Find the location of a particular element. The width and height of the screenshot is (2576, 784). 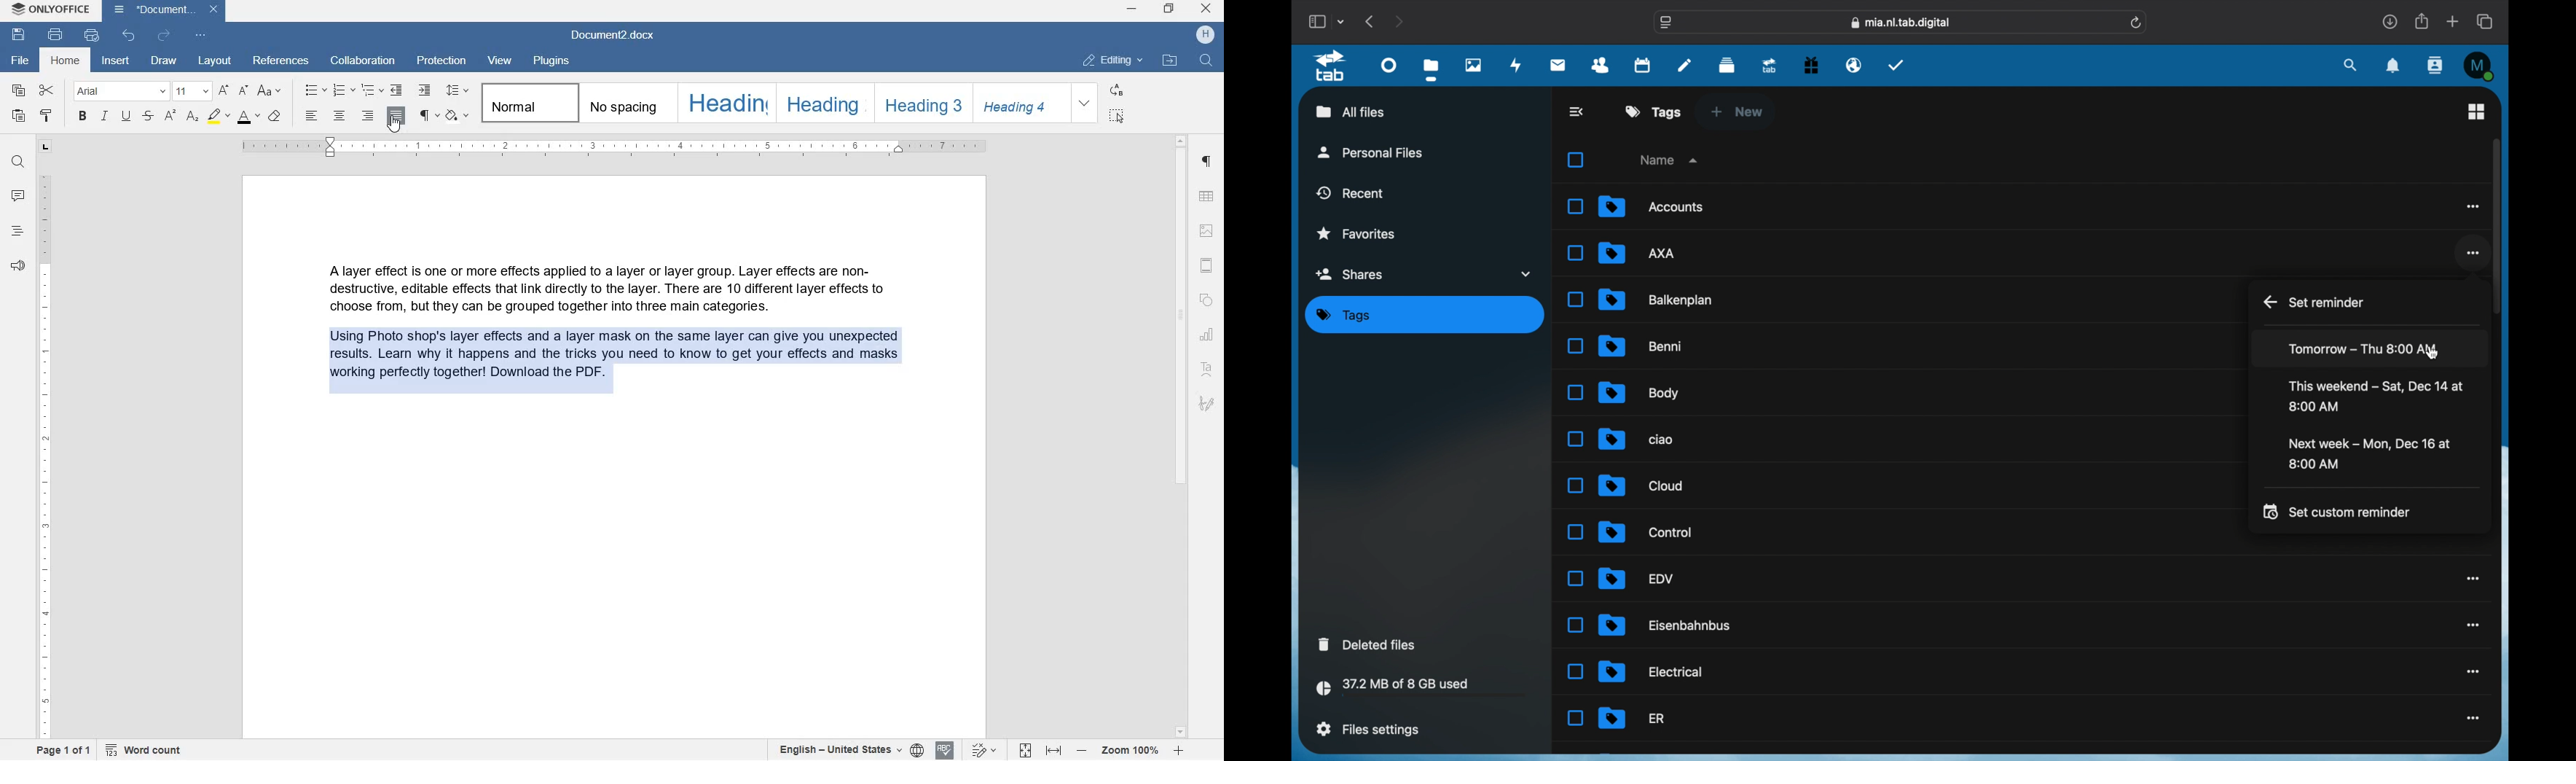

FIND is located at coordinates (18, 163).